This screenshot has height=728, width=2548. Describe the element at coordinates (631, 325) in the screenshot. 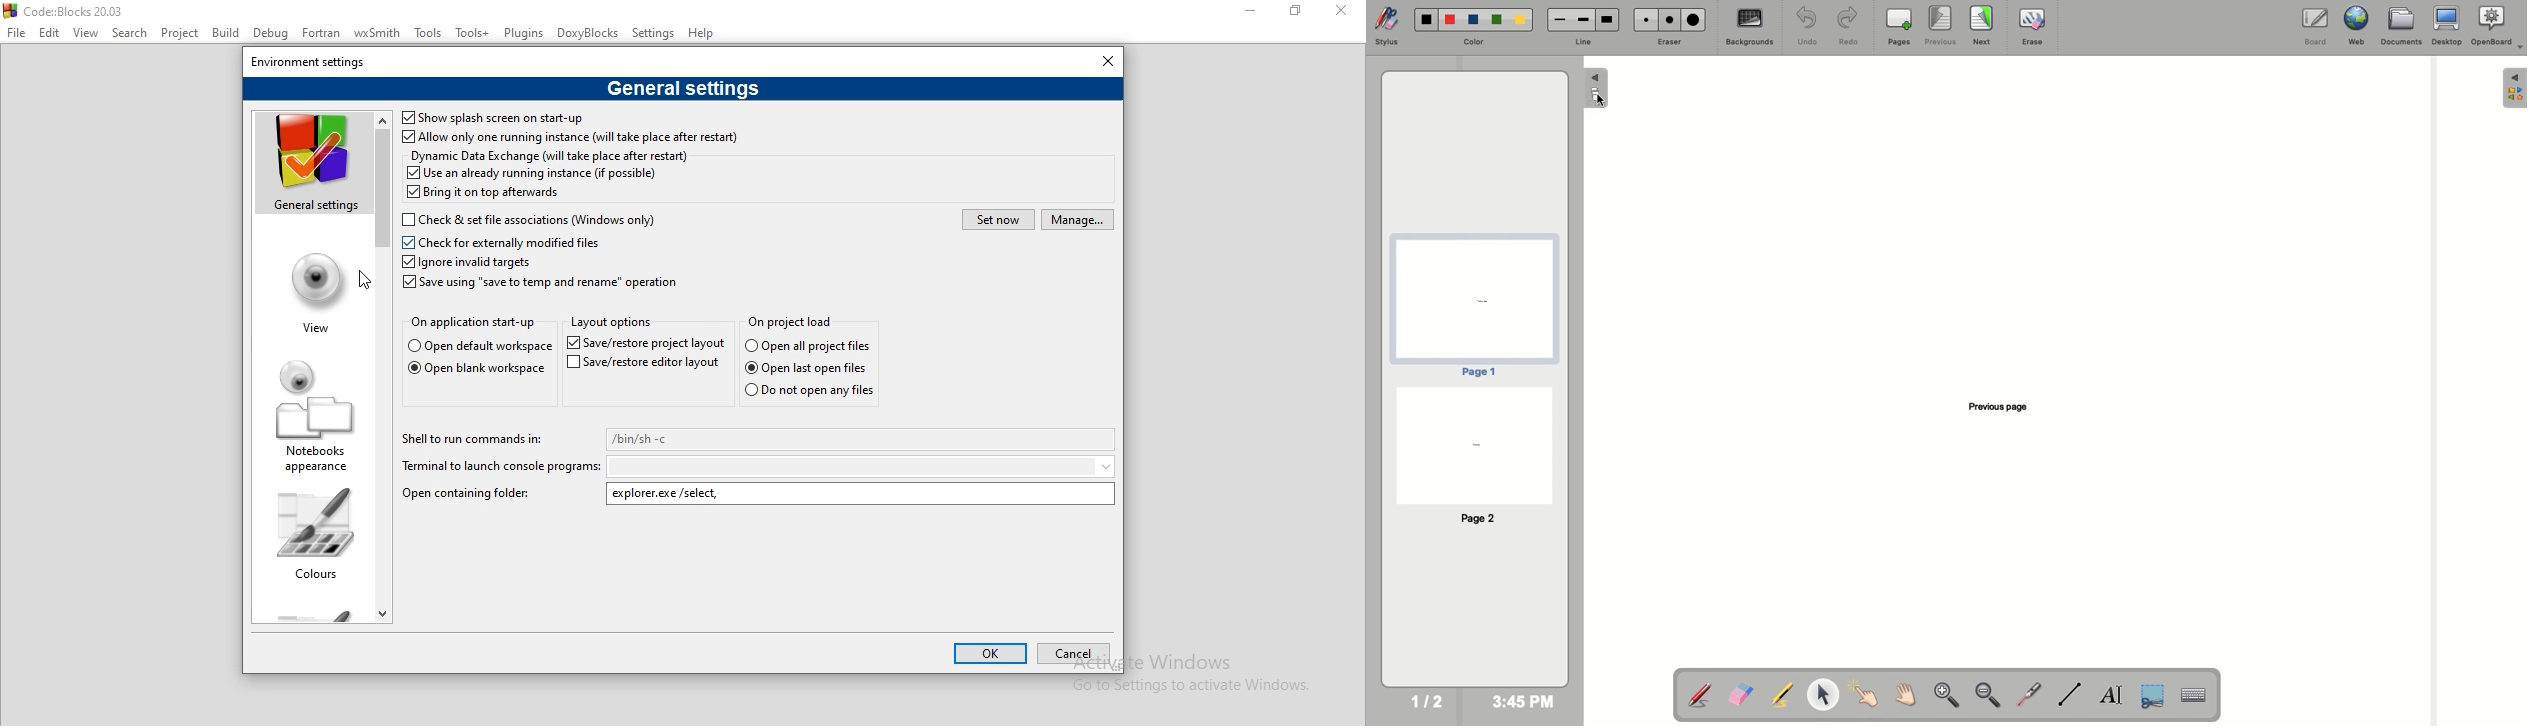

I see `Layout options` at that location.